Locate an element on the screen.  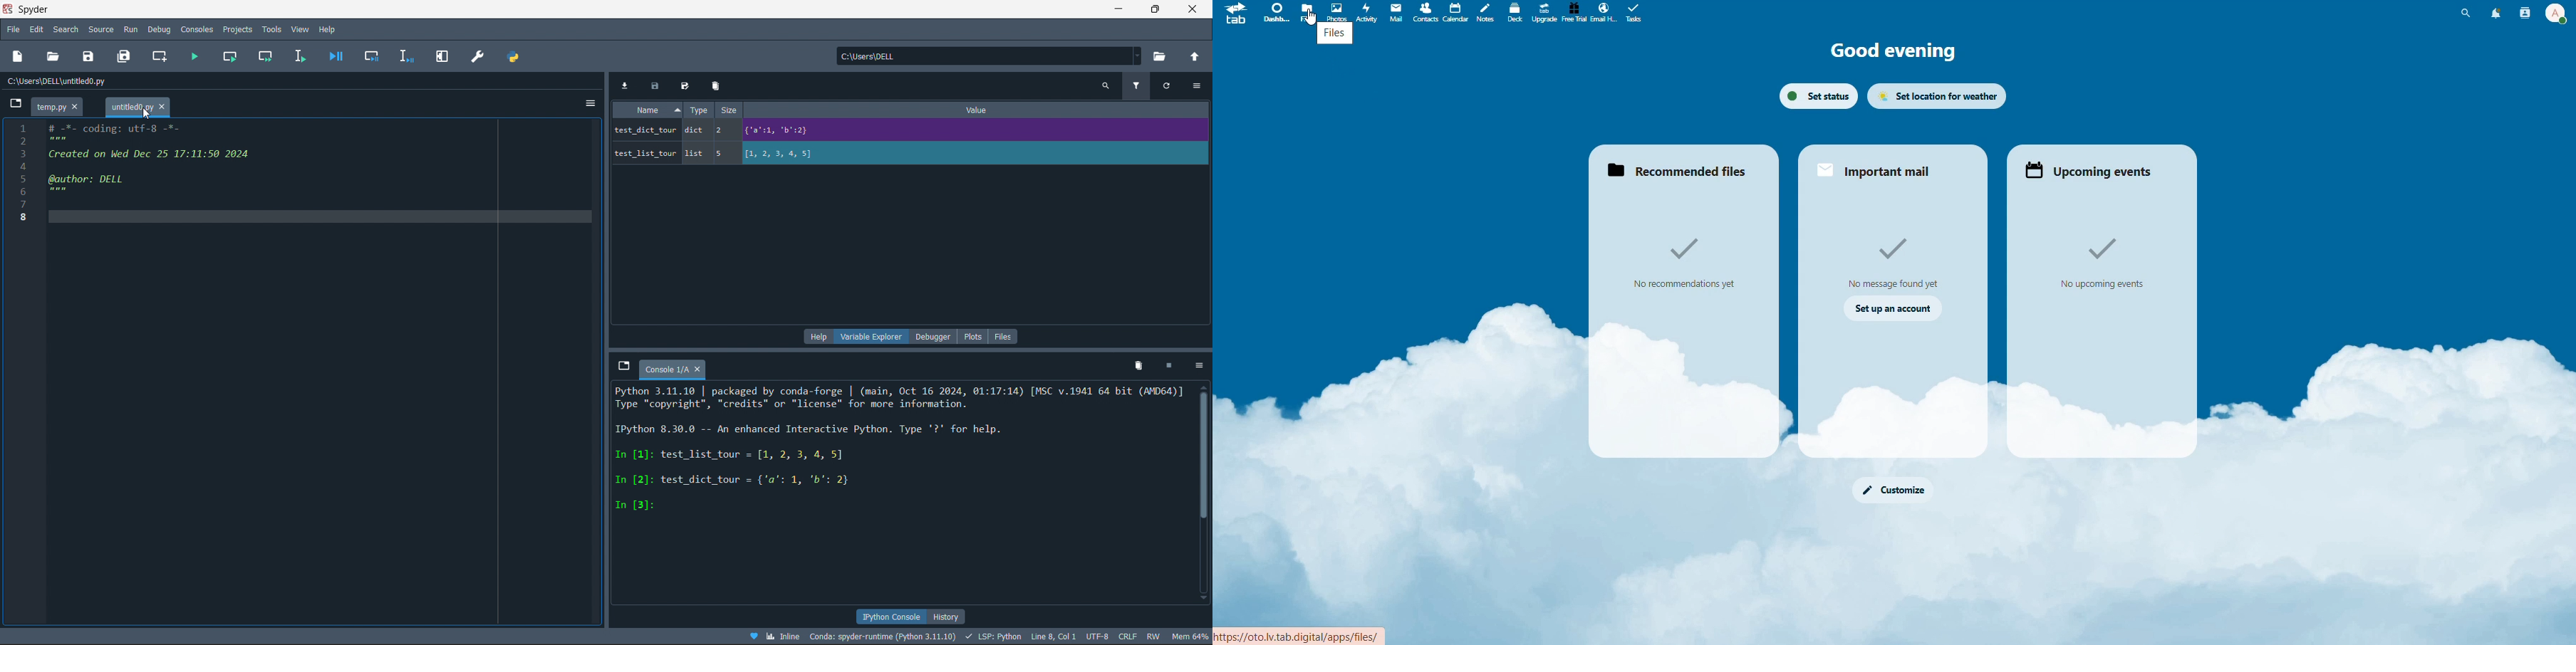
Set Location for Weather is located at coordinates (1939, 95).